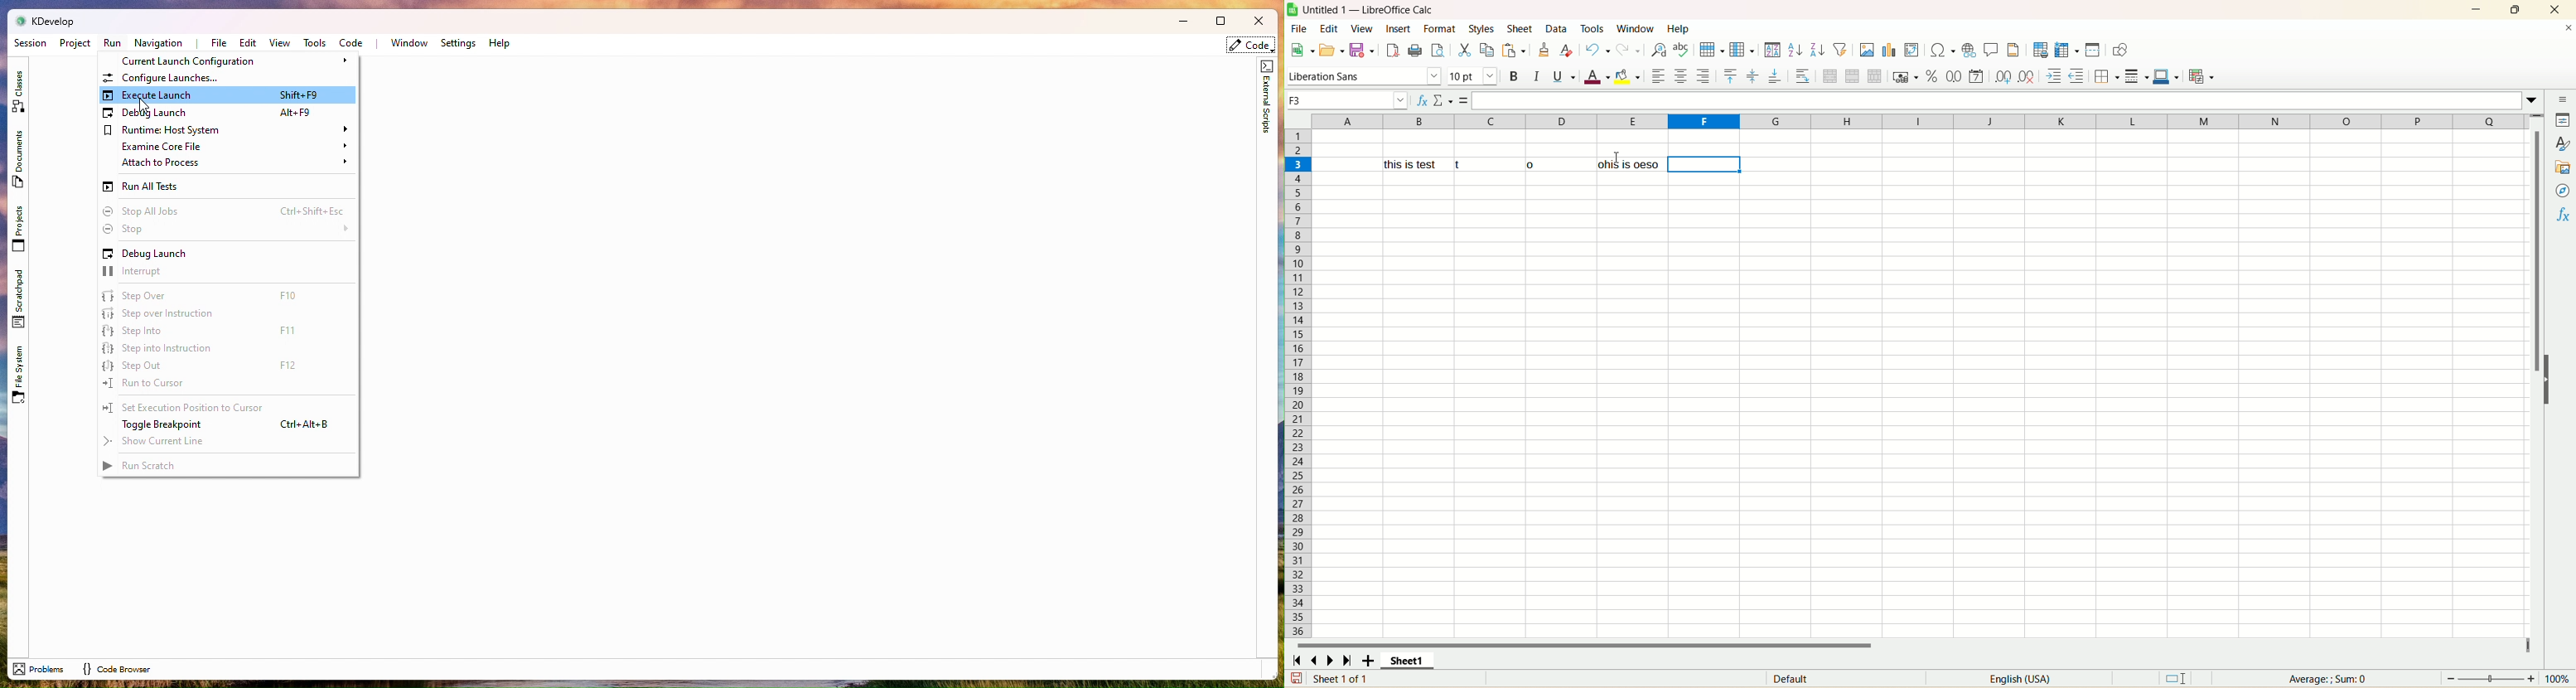 The image size is (2576, 700). What do you see at coordinates (1470, 163) in the screenshot?
I see `this is test` at bounding box center [1470, 163].